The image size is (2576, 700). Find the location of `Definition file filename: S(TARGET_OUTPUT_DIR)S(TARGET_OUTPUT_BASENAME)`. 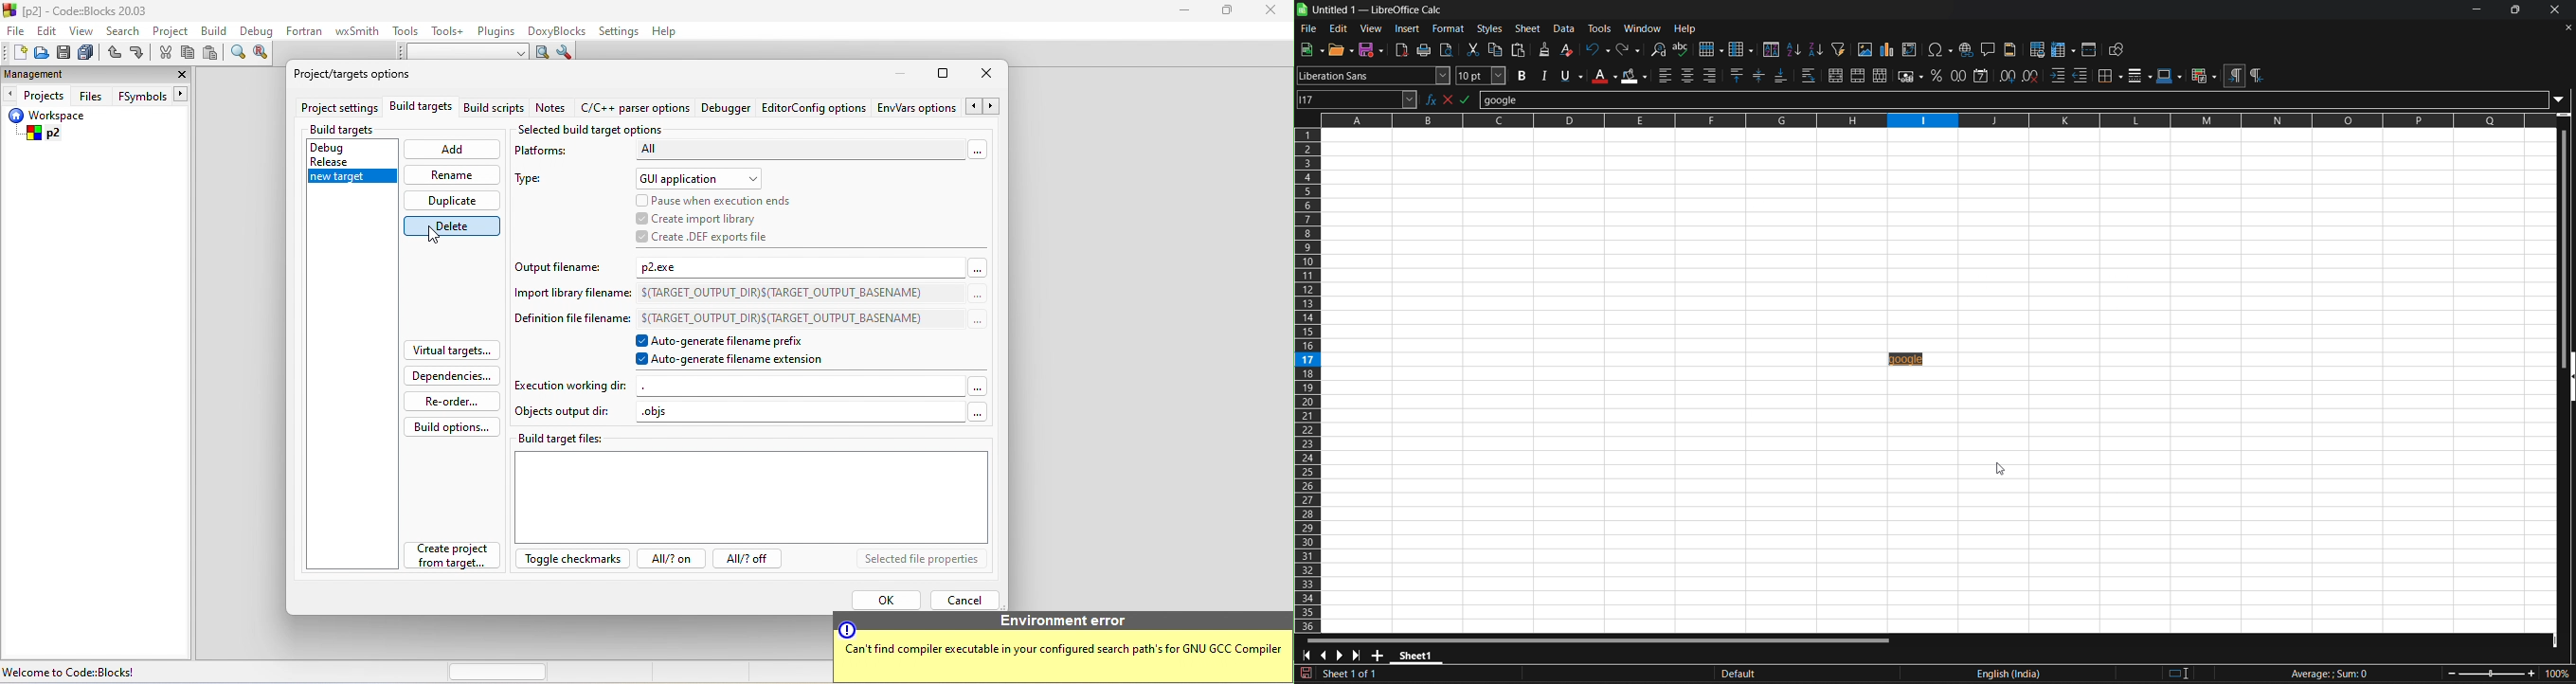

Definition file filename: S(TARGET_OUTPUT_DIR)S(TARGET_OUTPUT_BASENAME) is located at coordinates (748, 318).